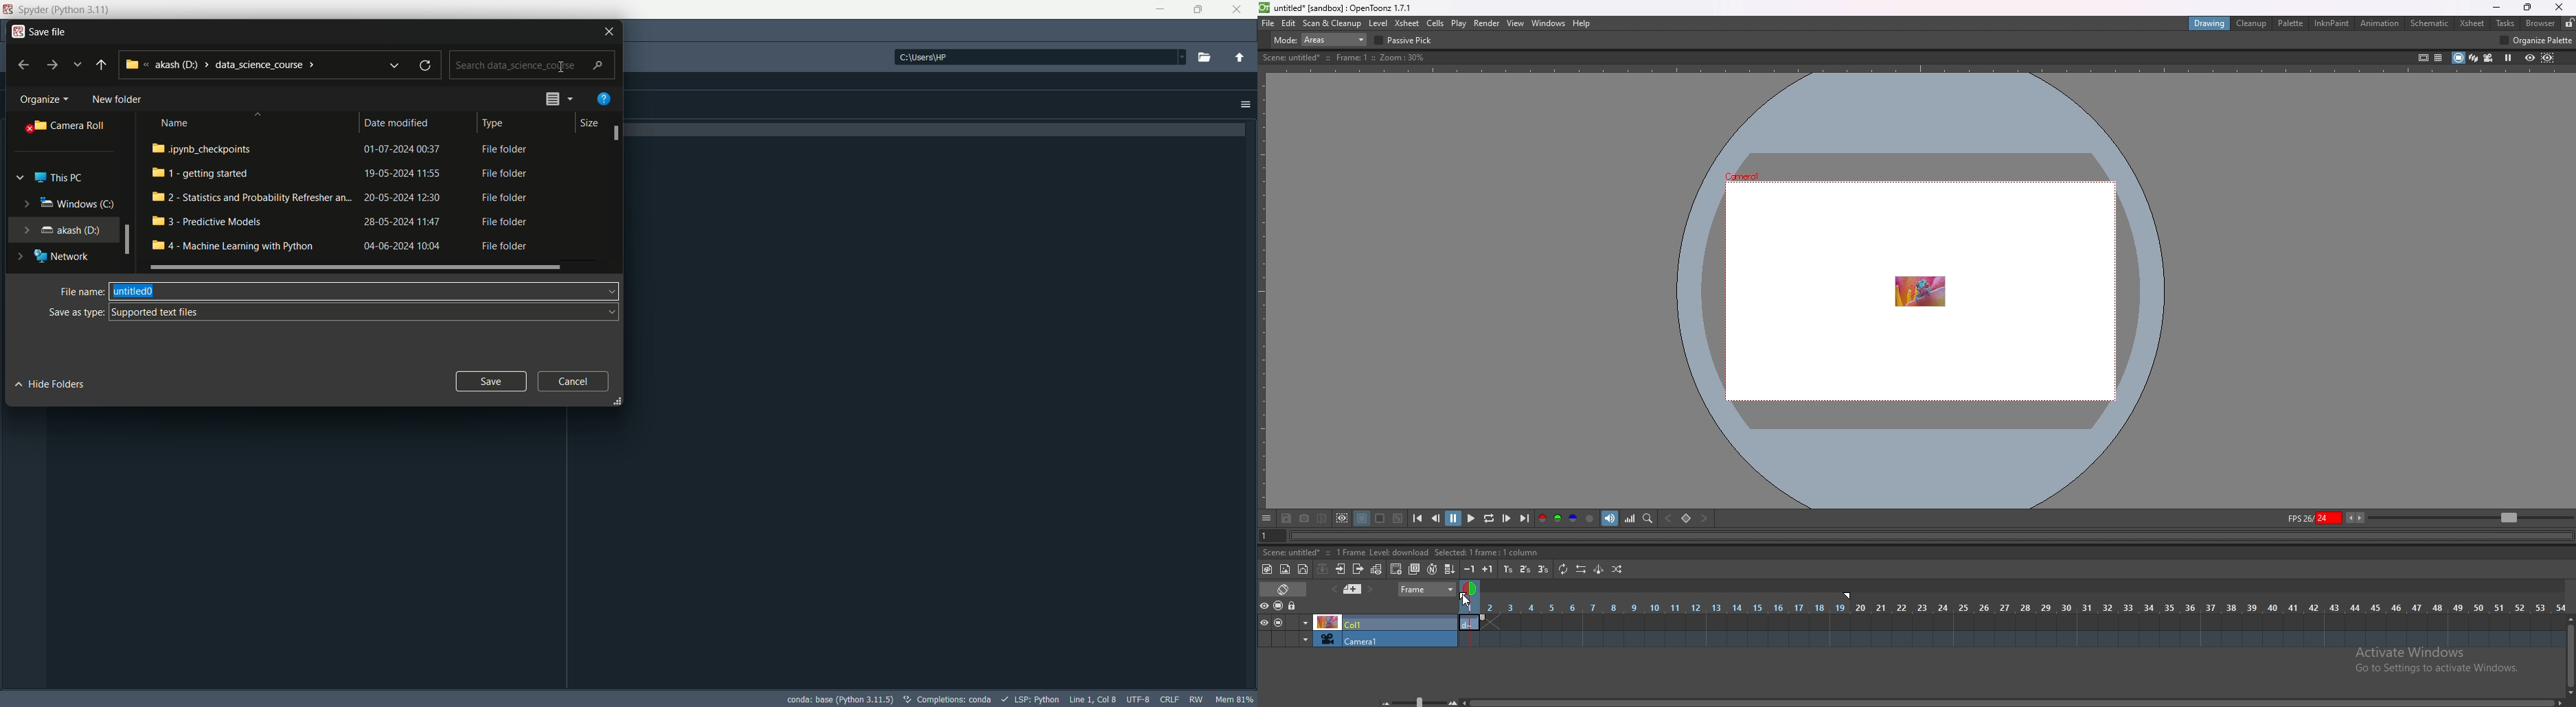  What do you see at coordinates (1358, 638) in the screenshot?
I see `camera` at bounding box center [1358, 638].